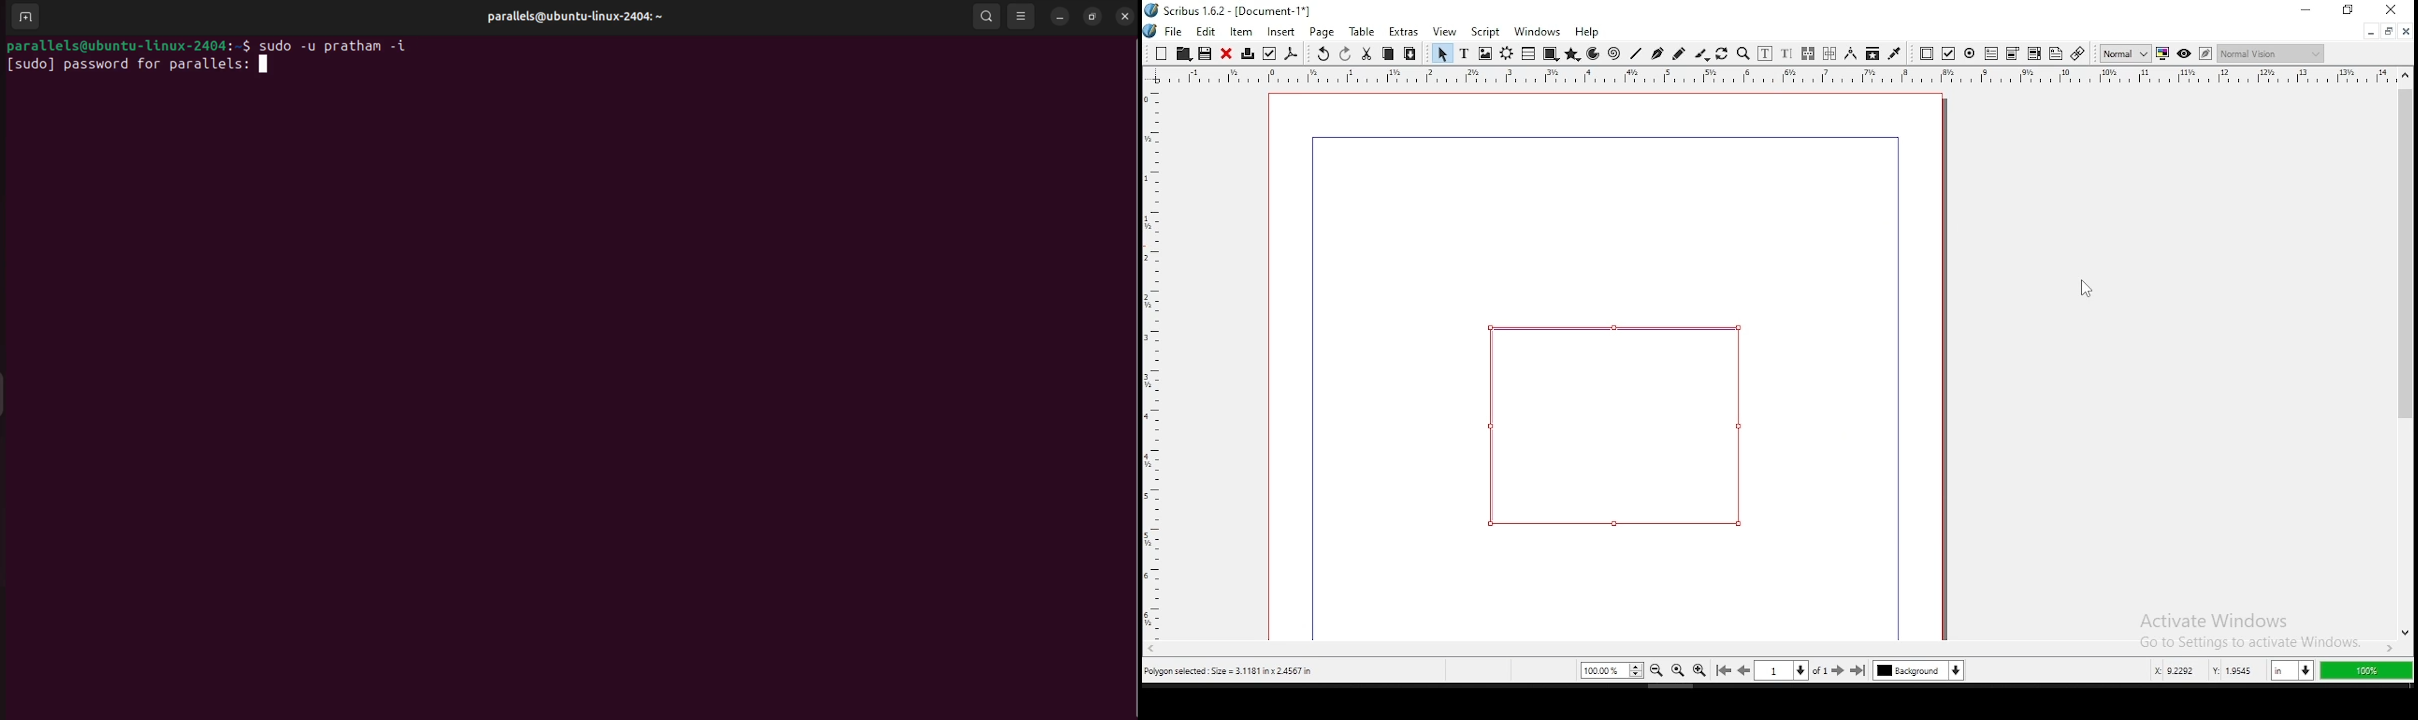  I want to click on shape, so click(1614, 426).